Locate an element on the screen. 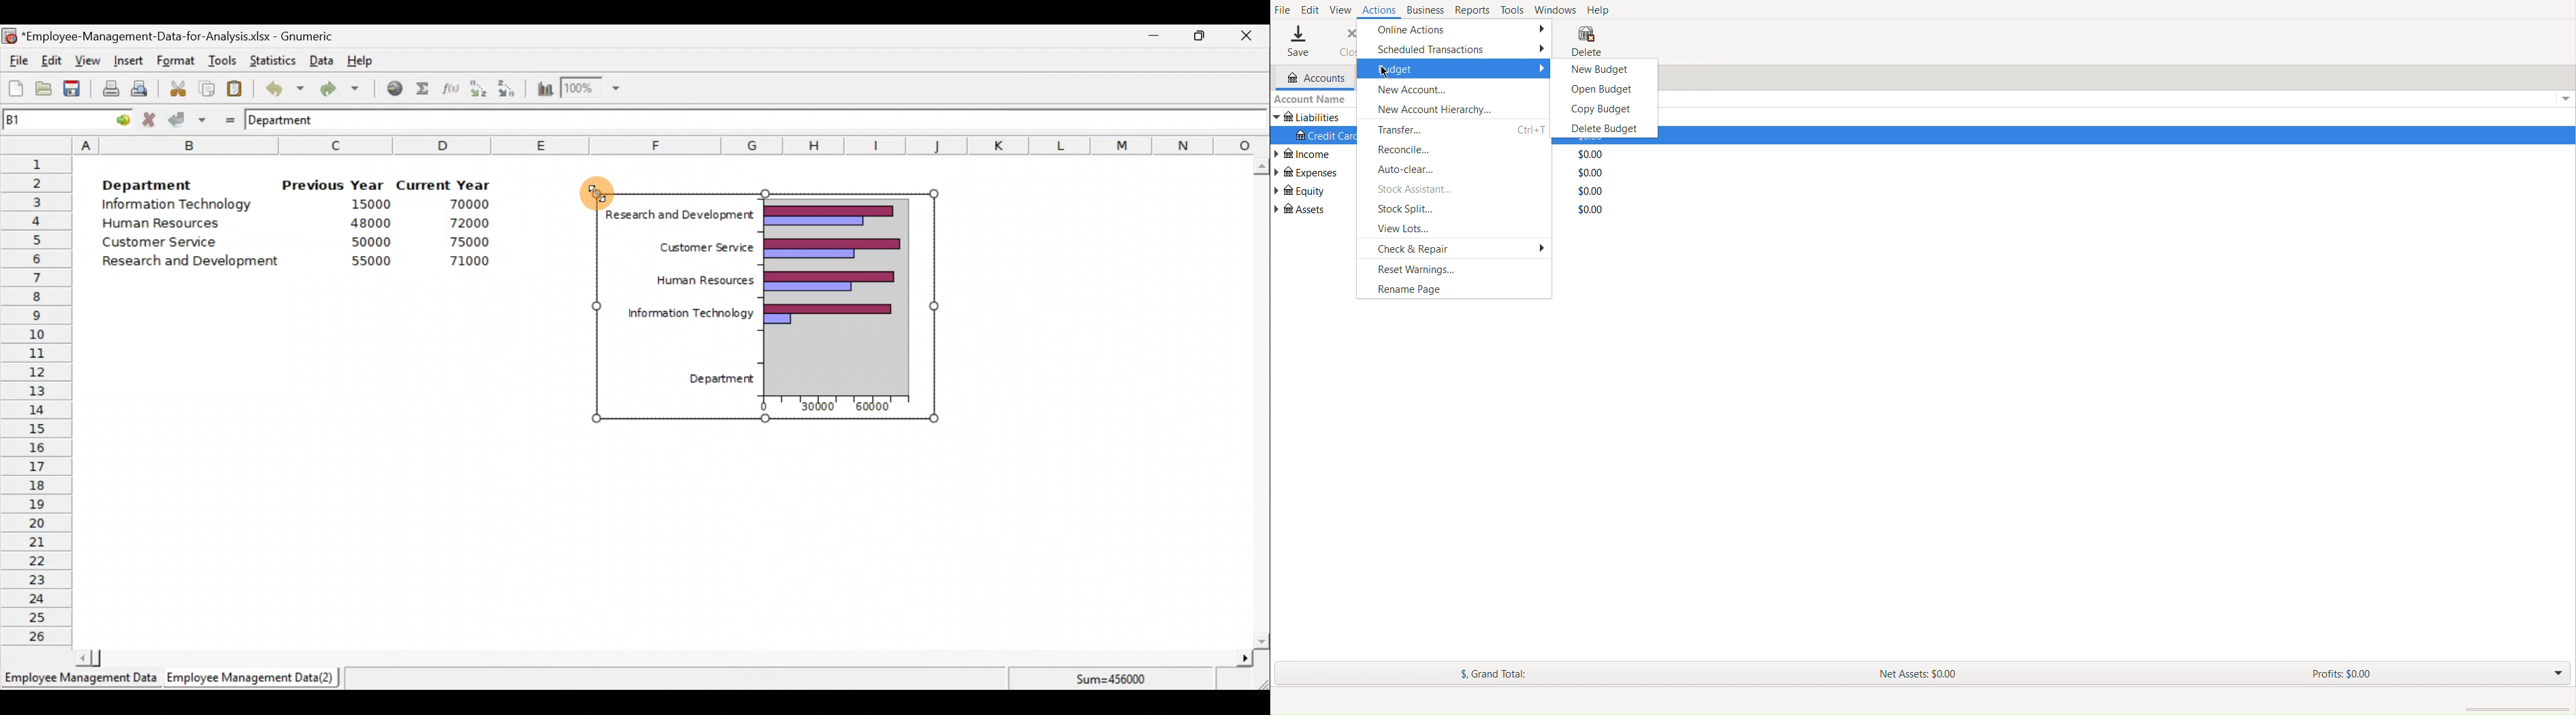 This screenshot has width=2576, height=728. Cell name B1 is located at coordinates (44, 119).